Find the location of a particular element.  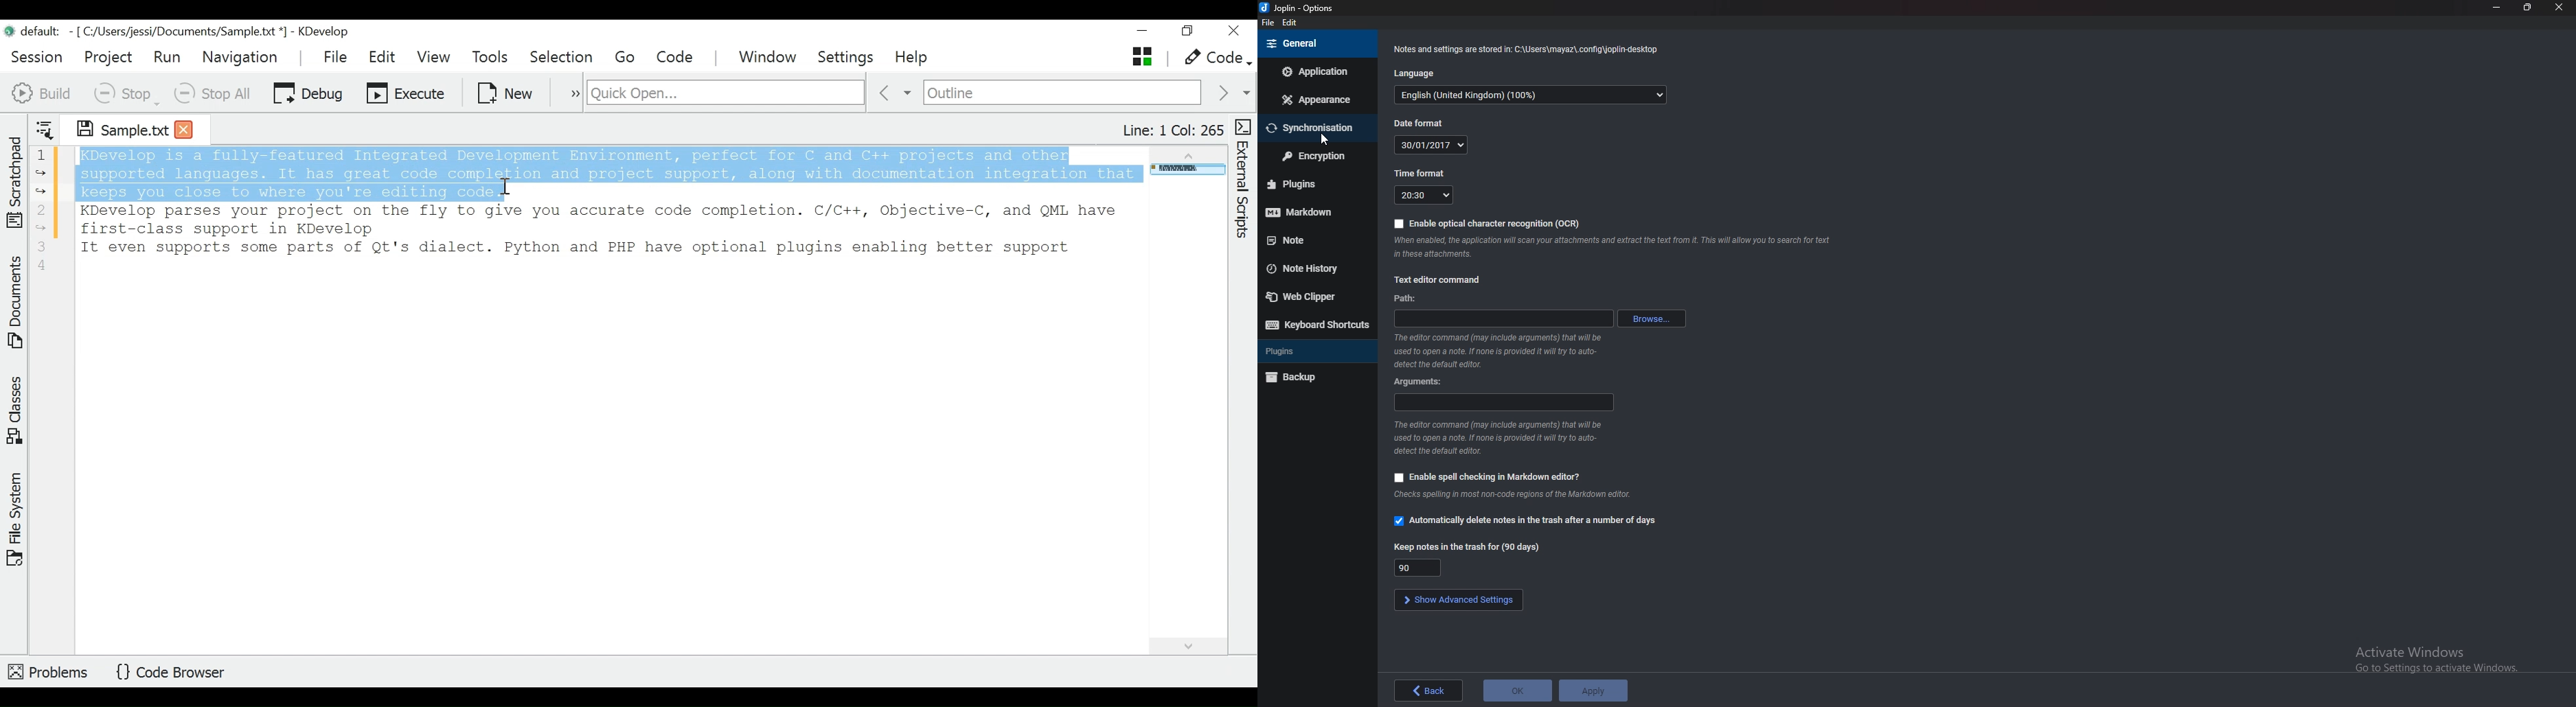

automatically delete notes is located at coordinates (1525, 521).